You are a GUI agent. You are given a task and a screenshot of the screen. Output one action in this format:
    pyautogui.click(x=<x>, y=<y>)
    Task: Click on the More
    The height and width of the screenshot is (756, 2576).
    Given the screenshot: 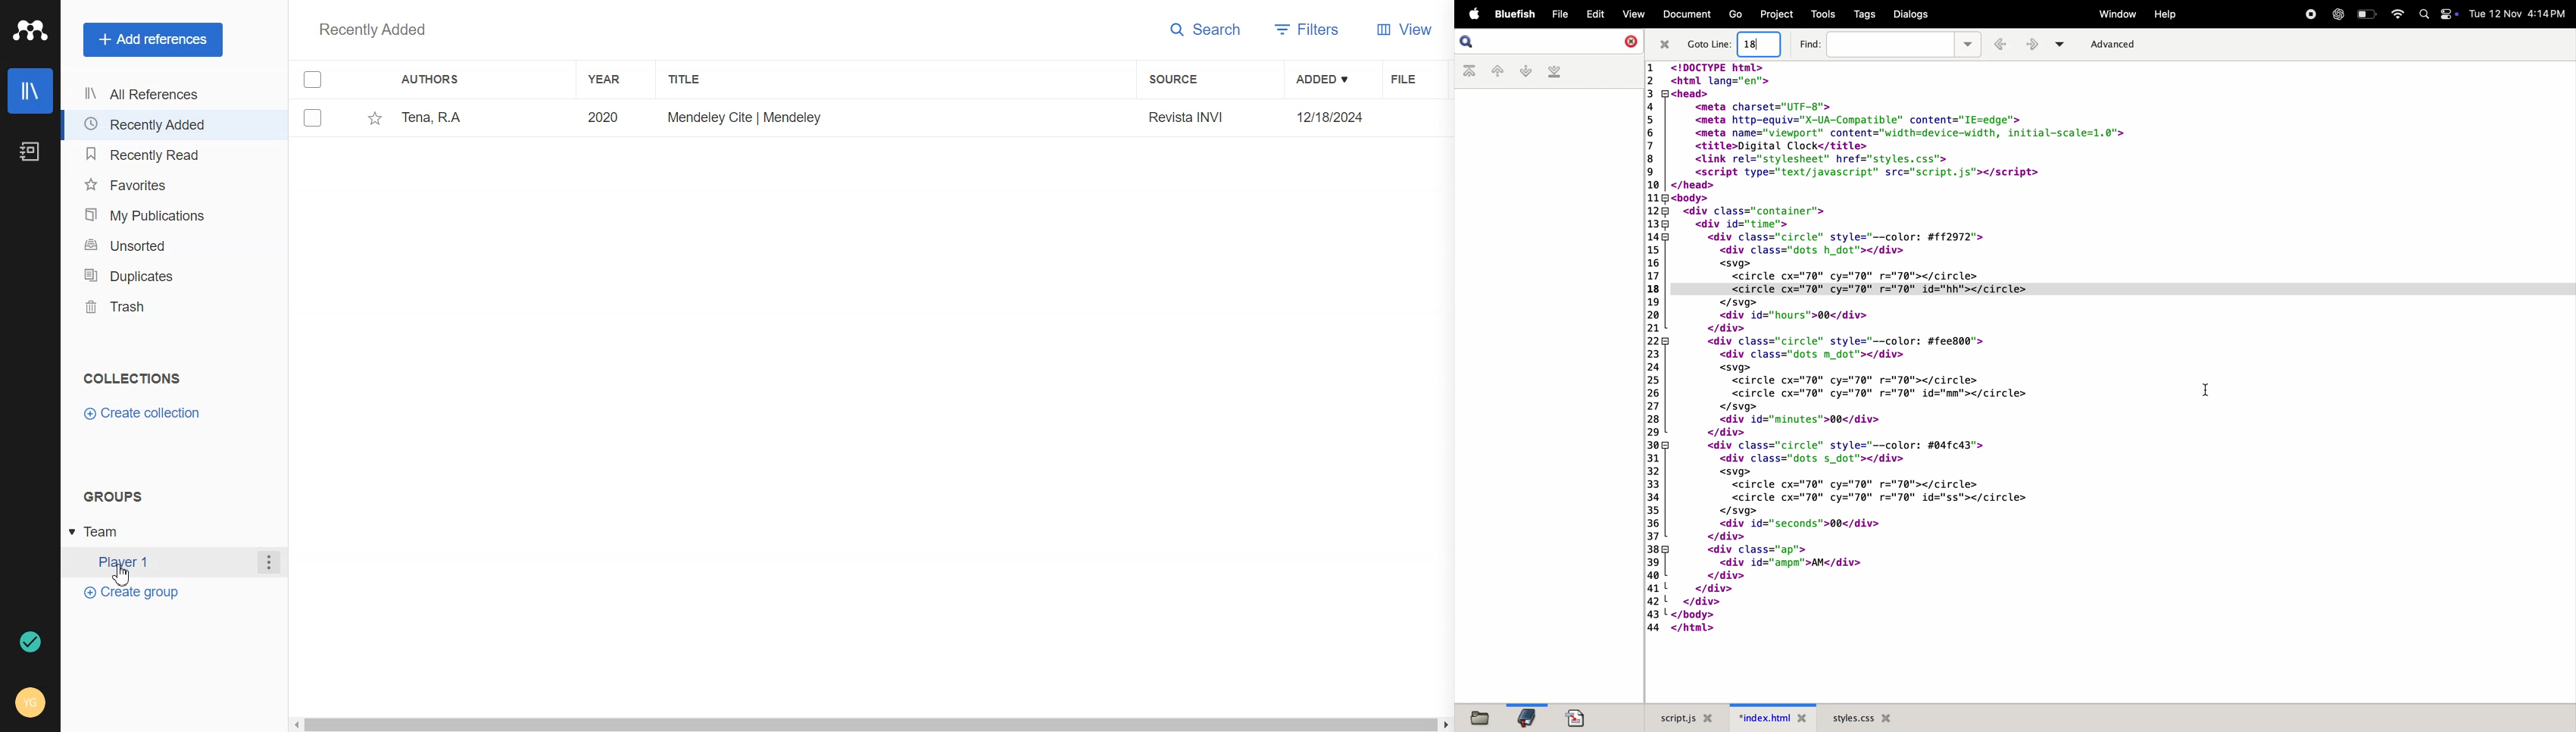 What is the action you would take?
    pyautogui.click(x=269, y=563)
    